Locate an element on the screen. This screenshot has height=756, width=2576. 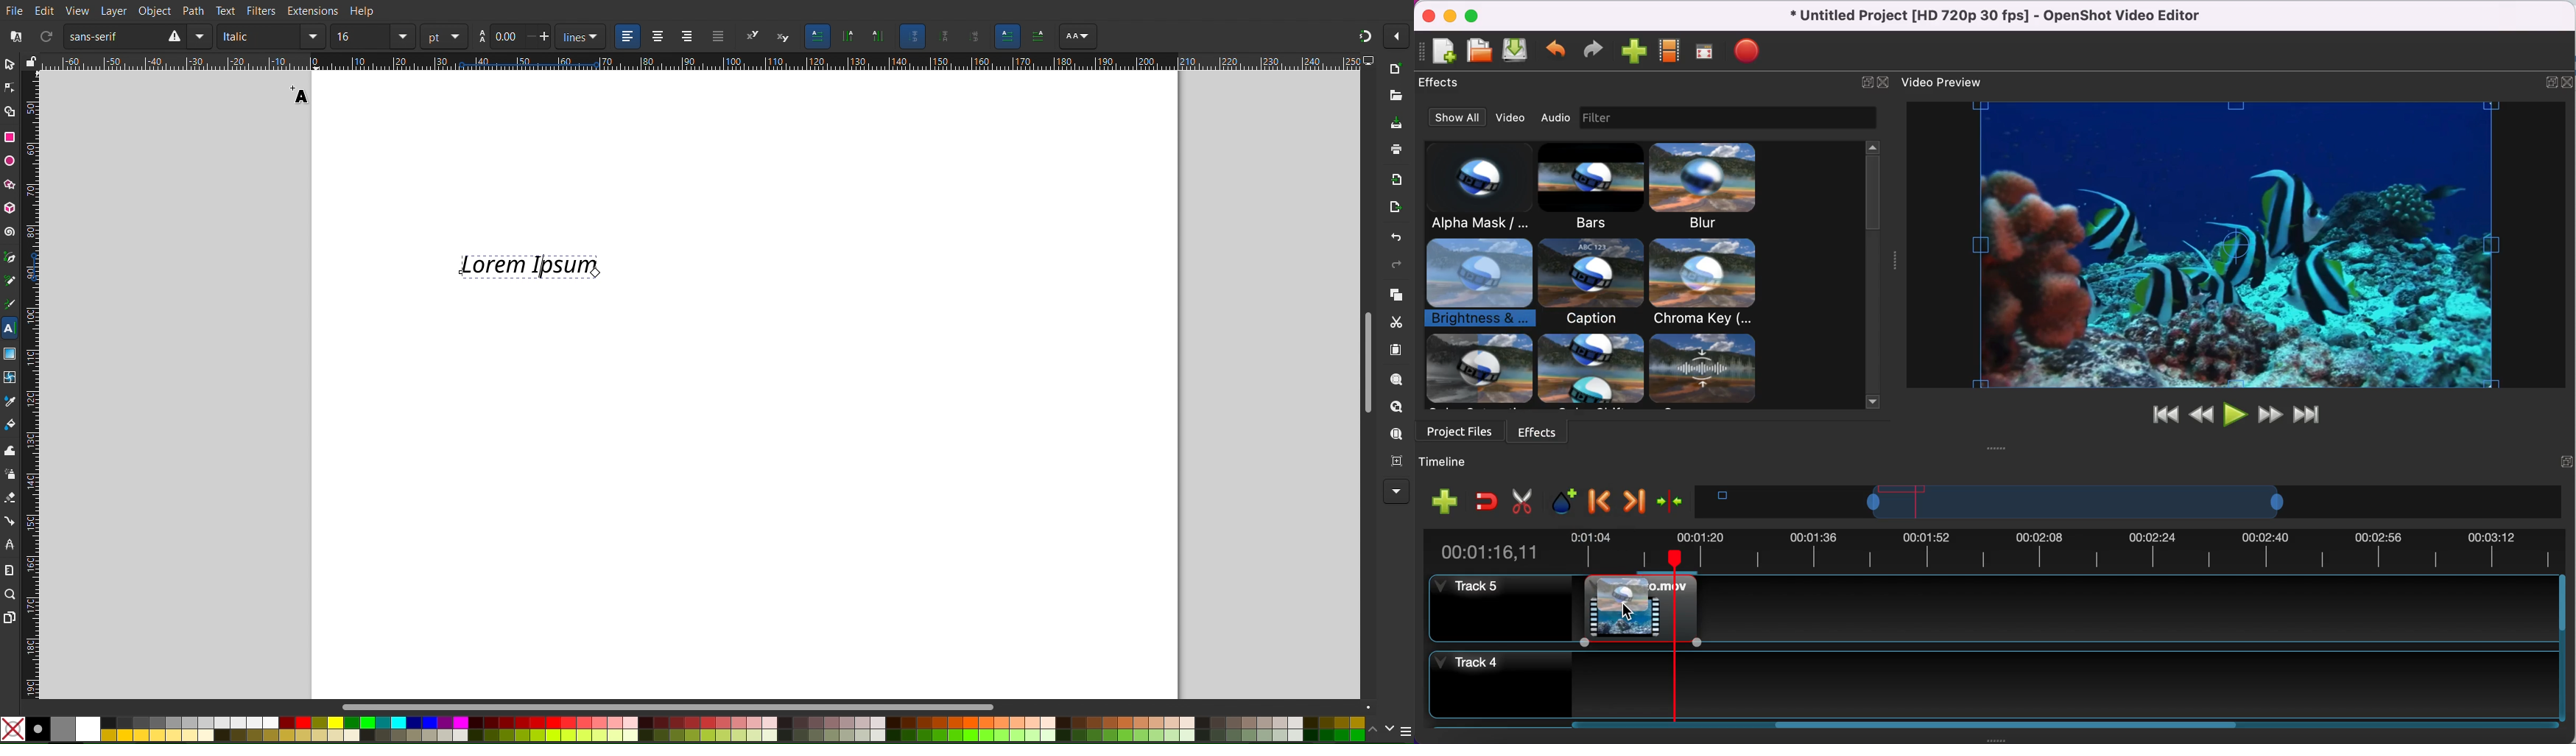
add marker is located at coordinates (1559, 500).